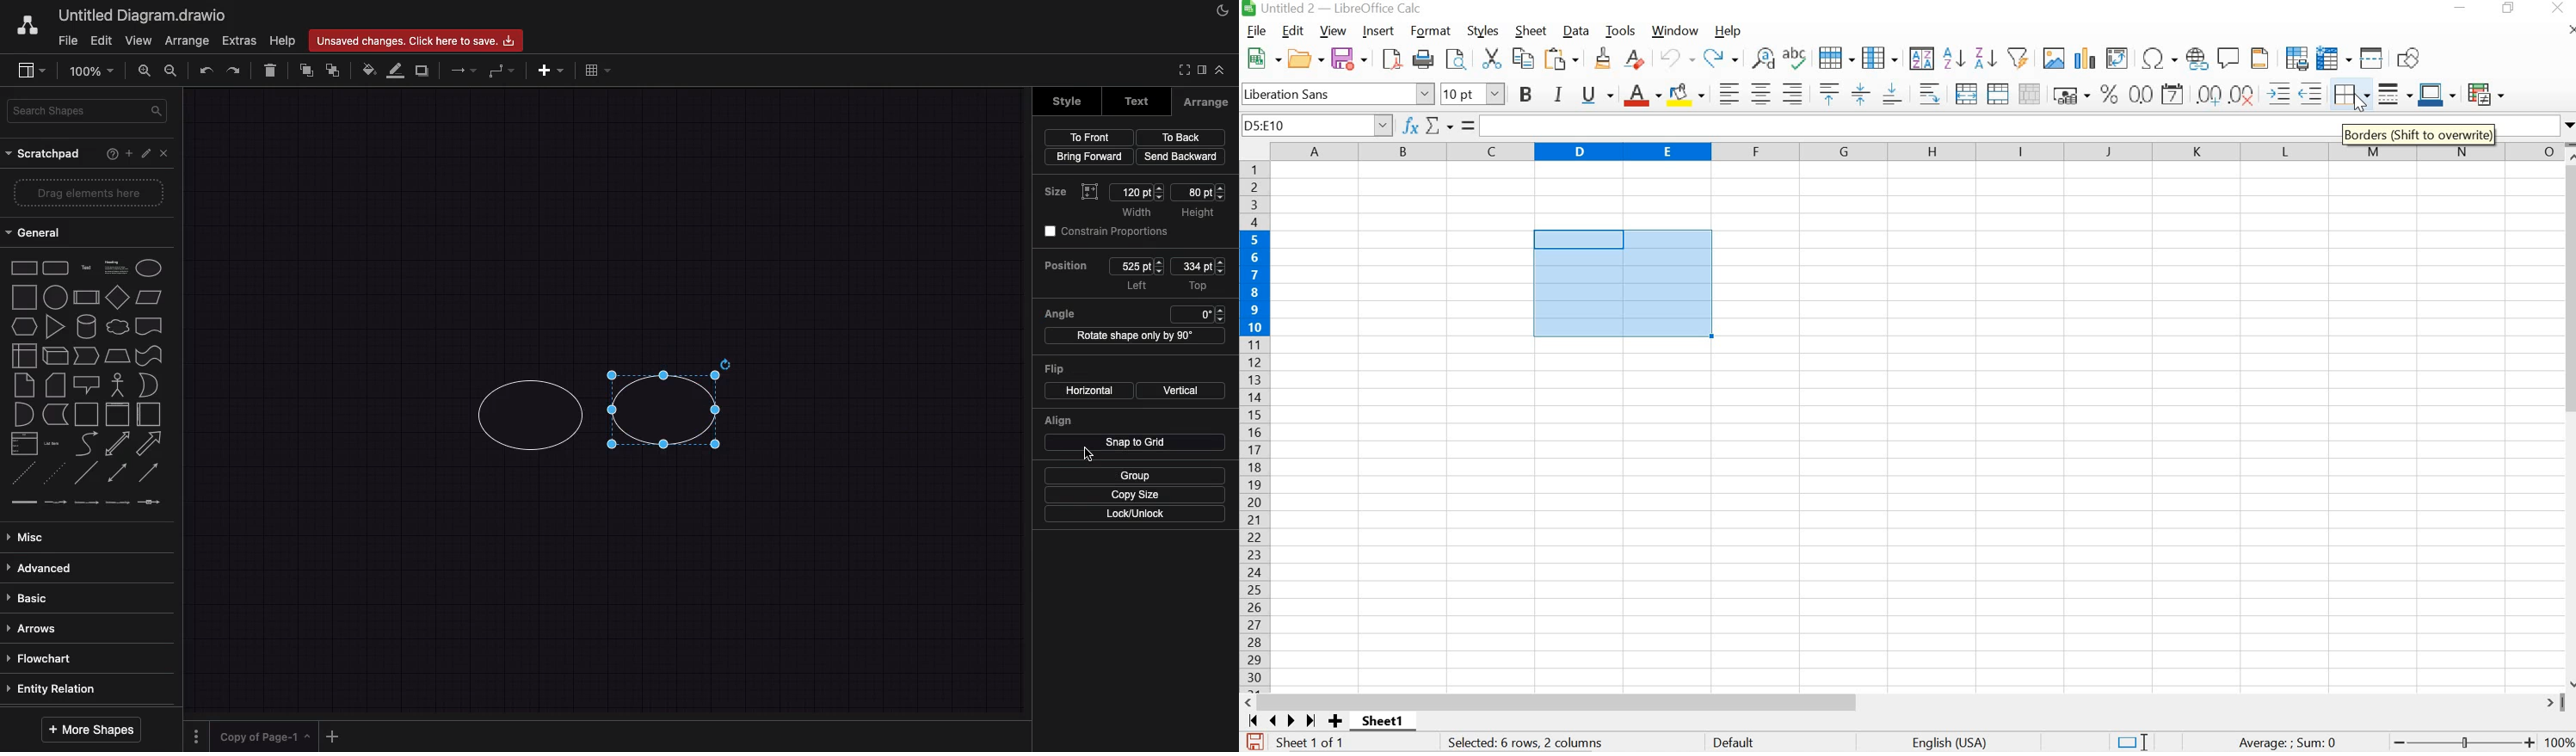 Image resolution: width=2576 pixels, height=756 pixels. Describe the element at coordinates (1057, 420) in the screenshot. I see `align` at that location.